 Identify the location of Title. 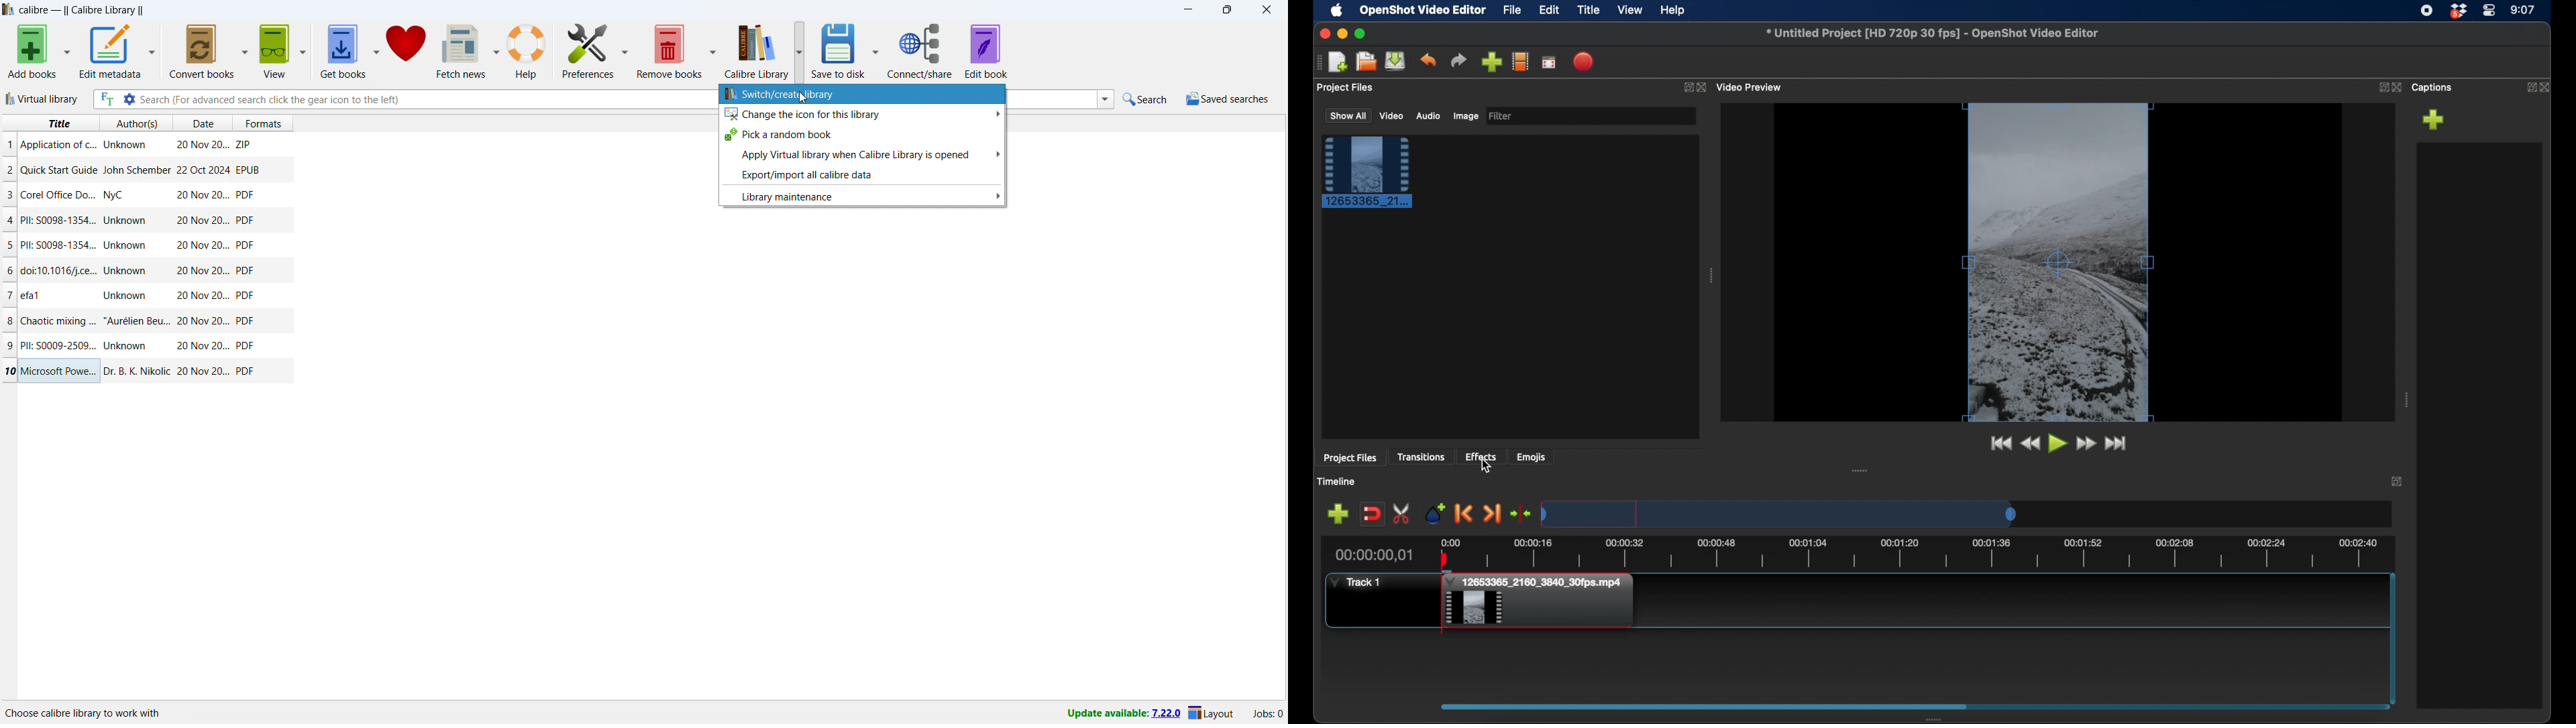
(62, 371).